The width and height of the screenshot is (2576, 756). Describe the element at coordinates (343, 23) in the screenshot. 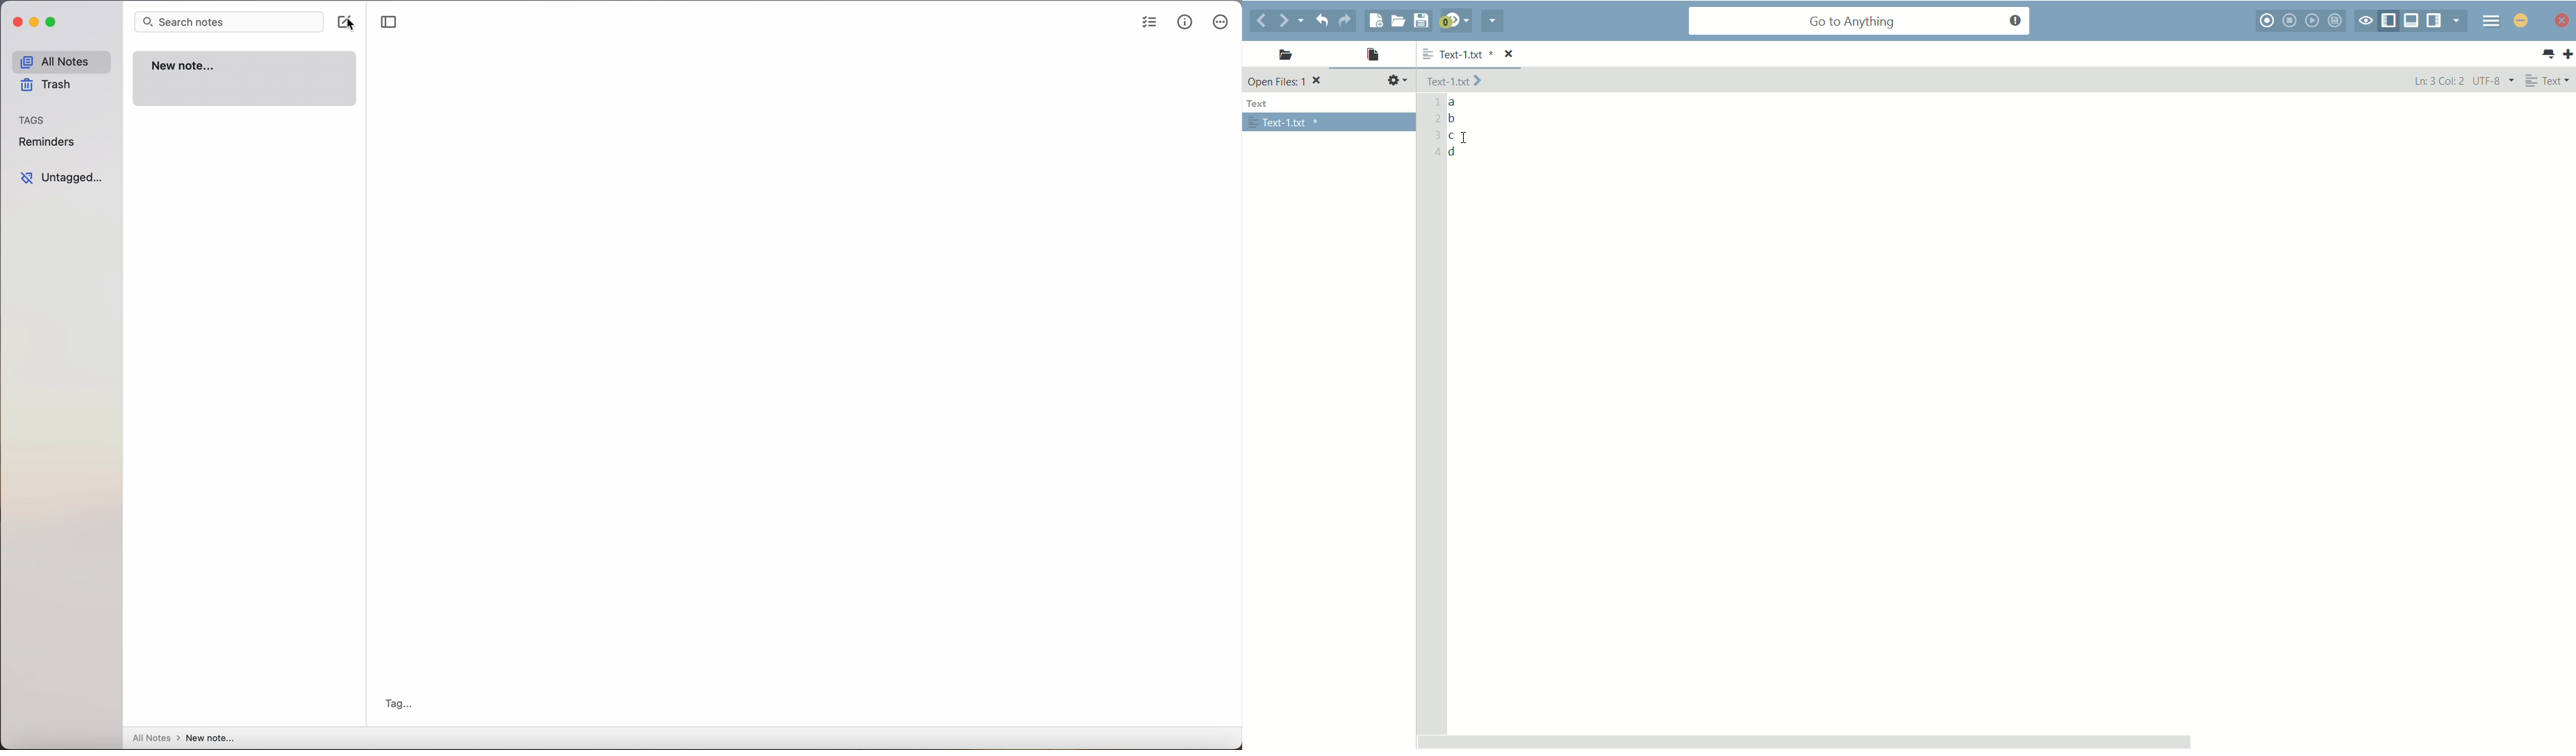

I see `click on create note` at that location.